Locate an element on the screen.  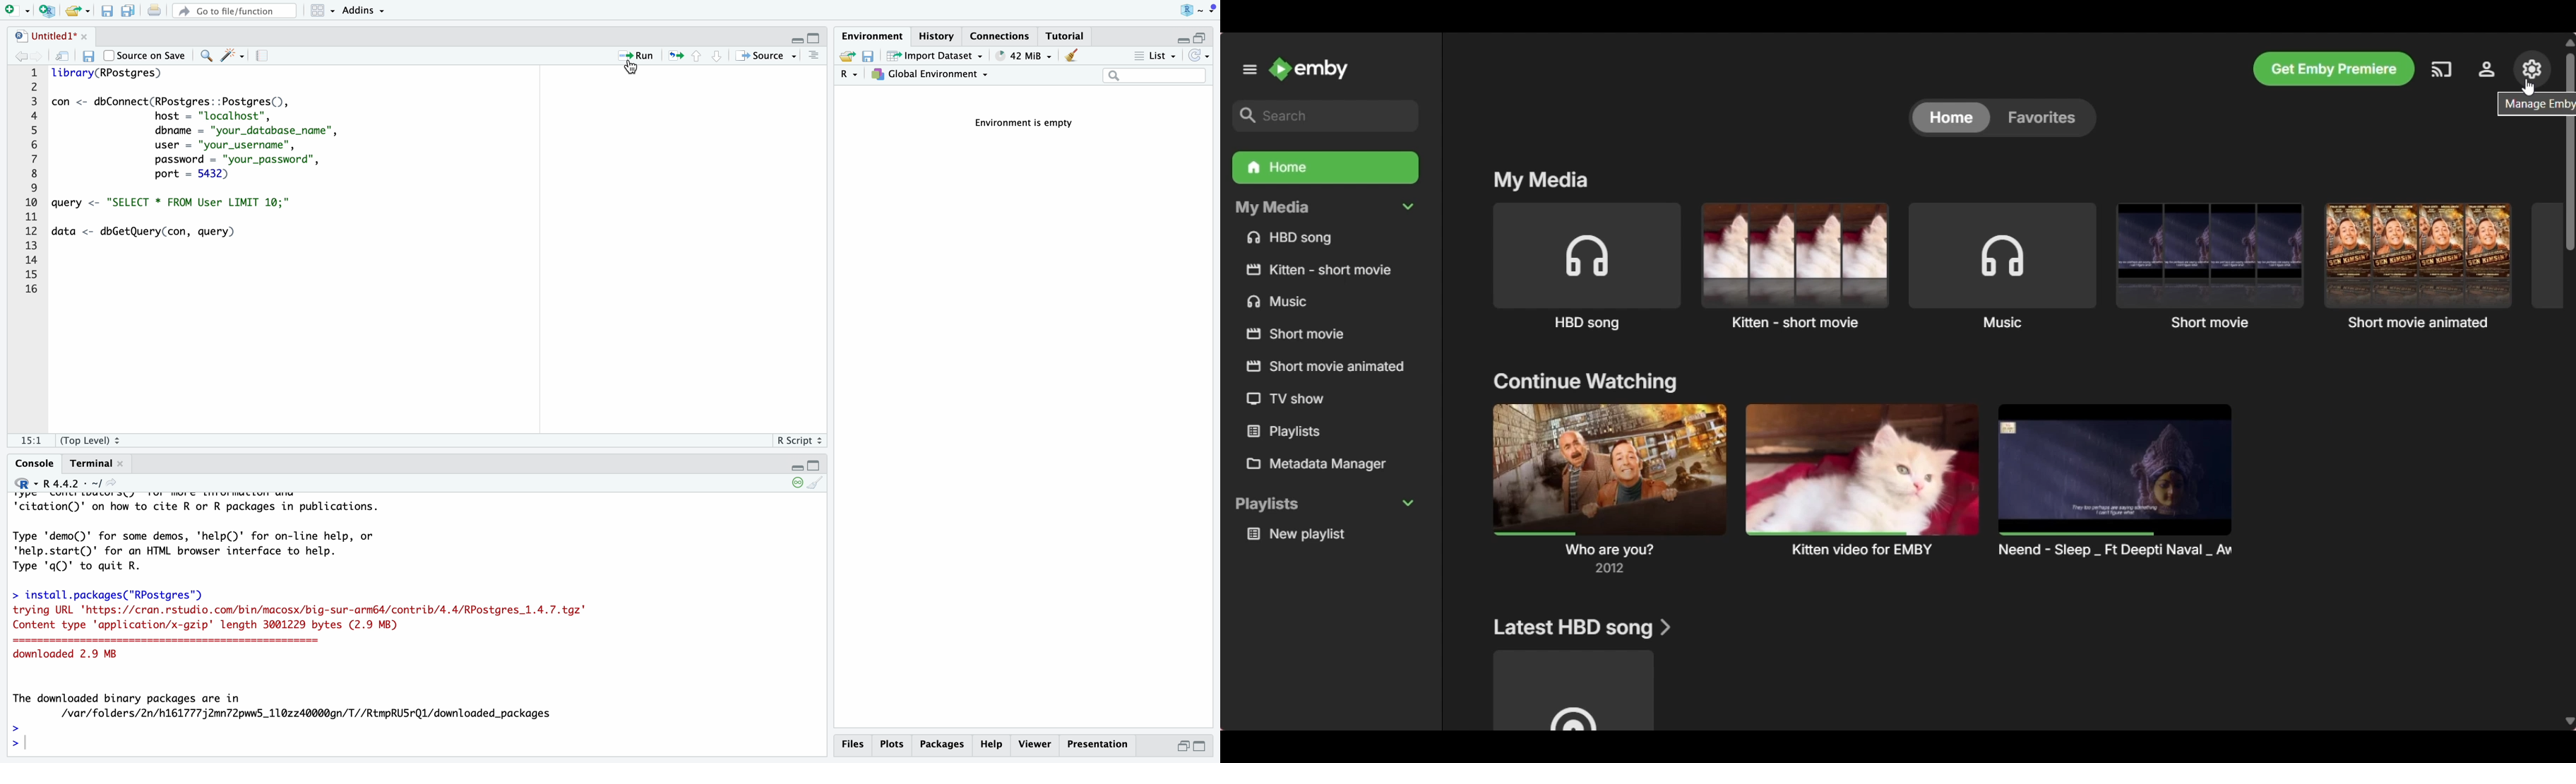
help is located at coordinates (991, 746).